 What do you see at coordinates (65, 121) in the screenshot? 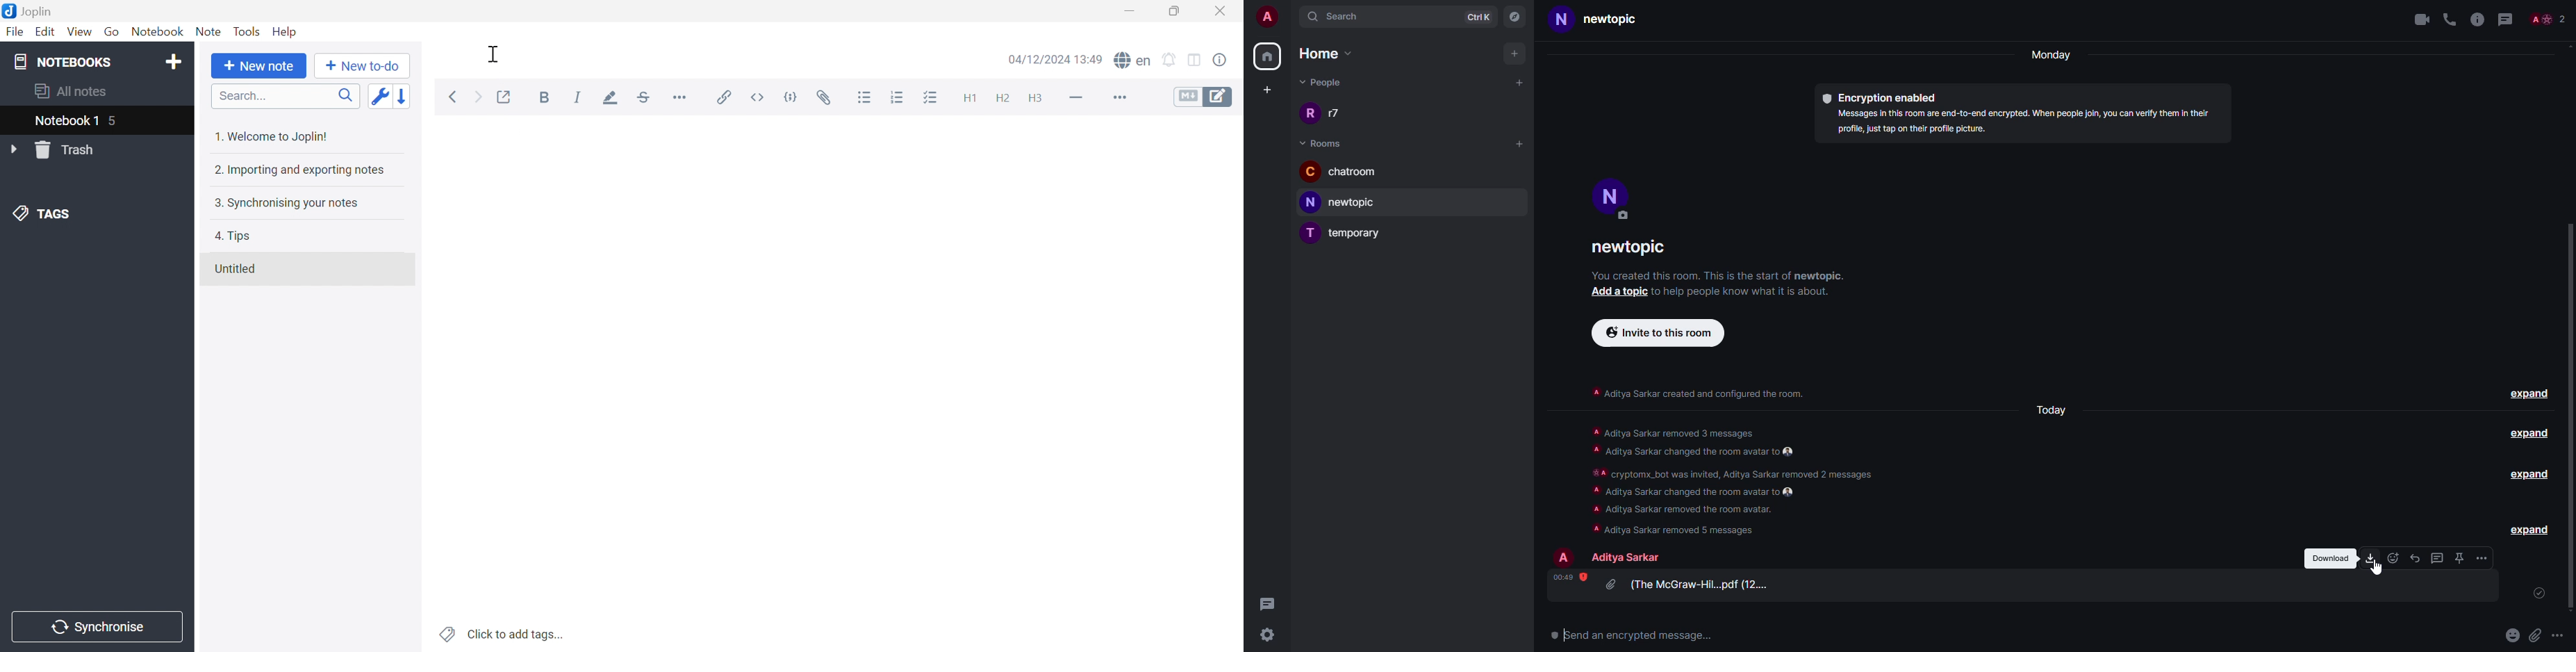
I see `Notebook 1` at bounding box center [65, 121].